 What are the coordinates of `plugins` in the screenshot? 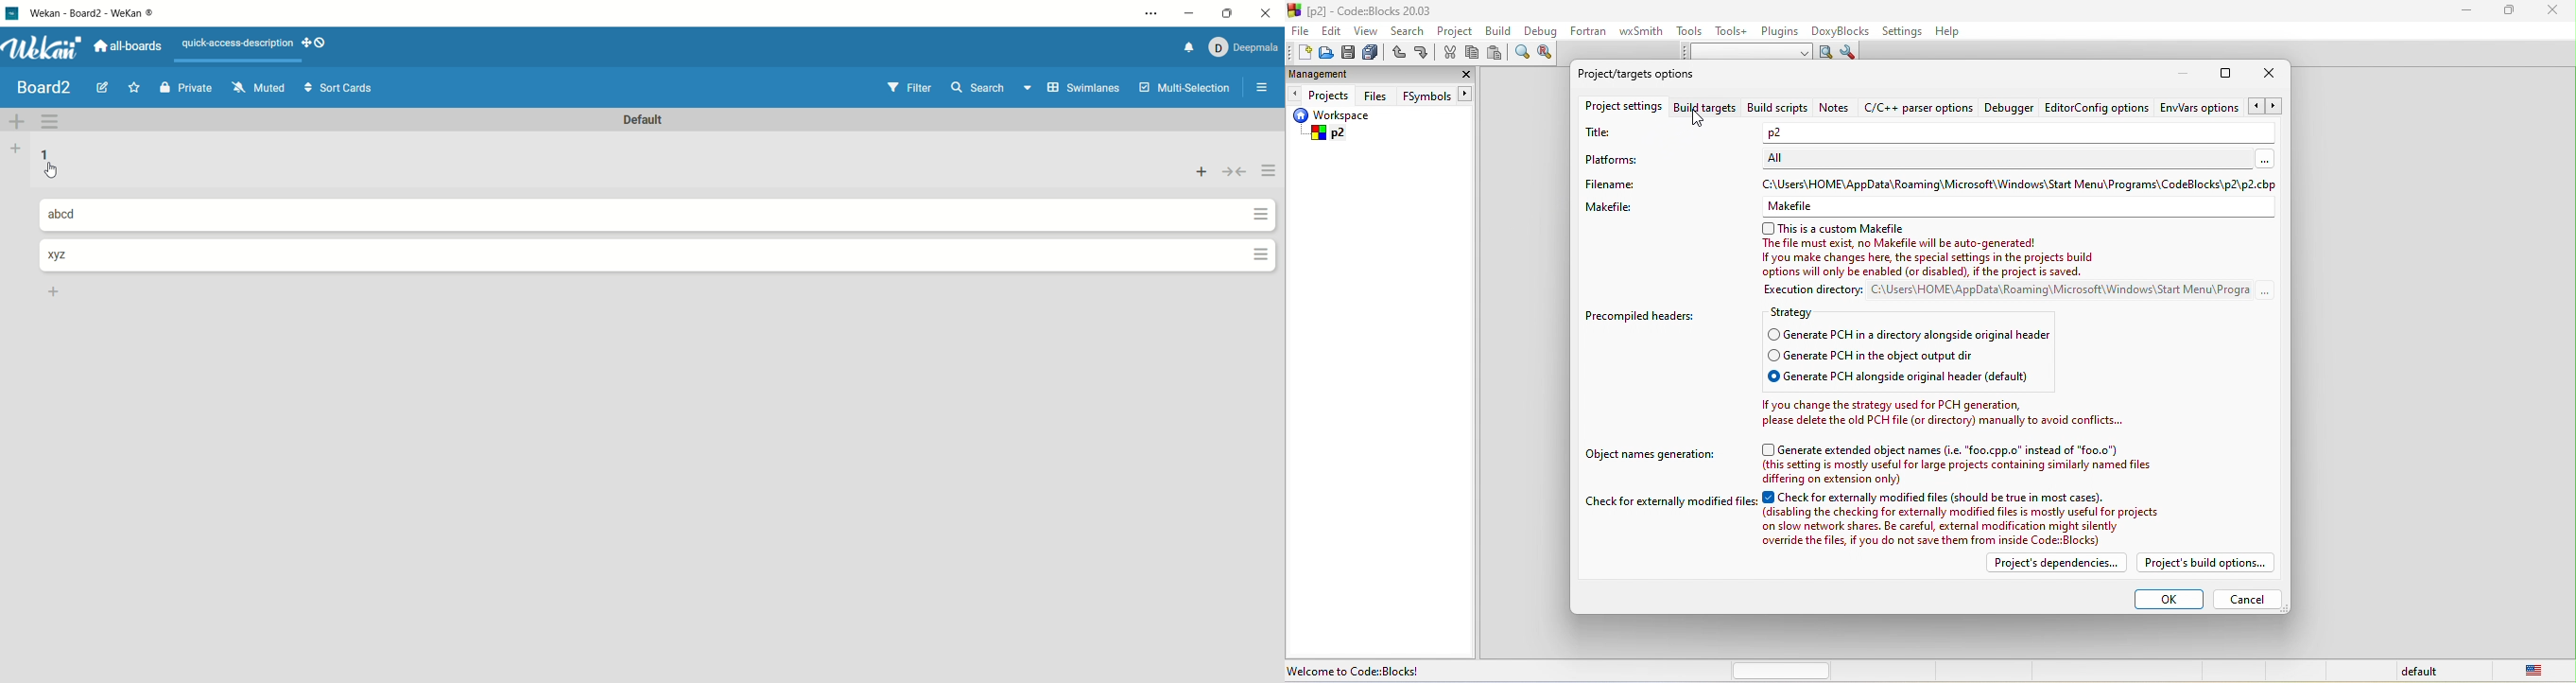 It's located at (1781, 32).